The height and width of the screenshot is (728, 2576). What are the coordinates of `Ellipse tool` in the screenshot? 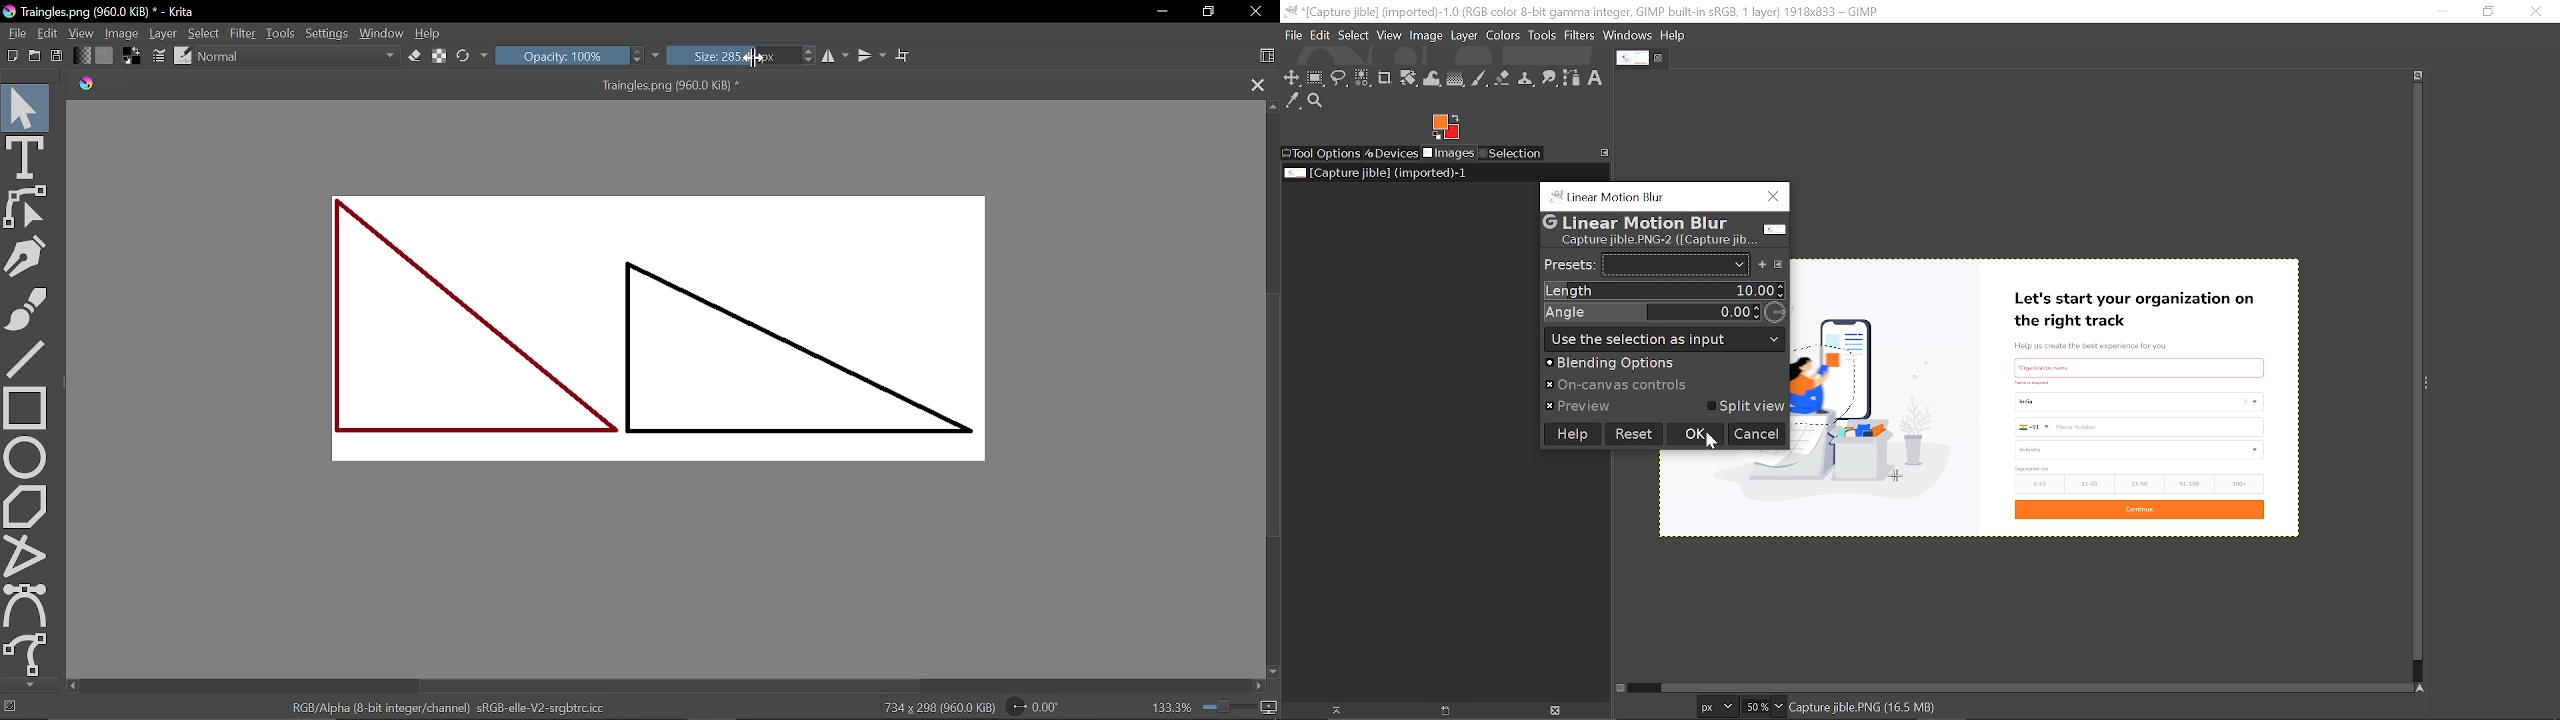 It's located at (26, 457).